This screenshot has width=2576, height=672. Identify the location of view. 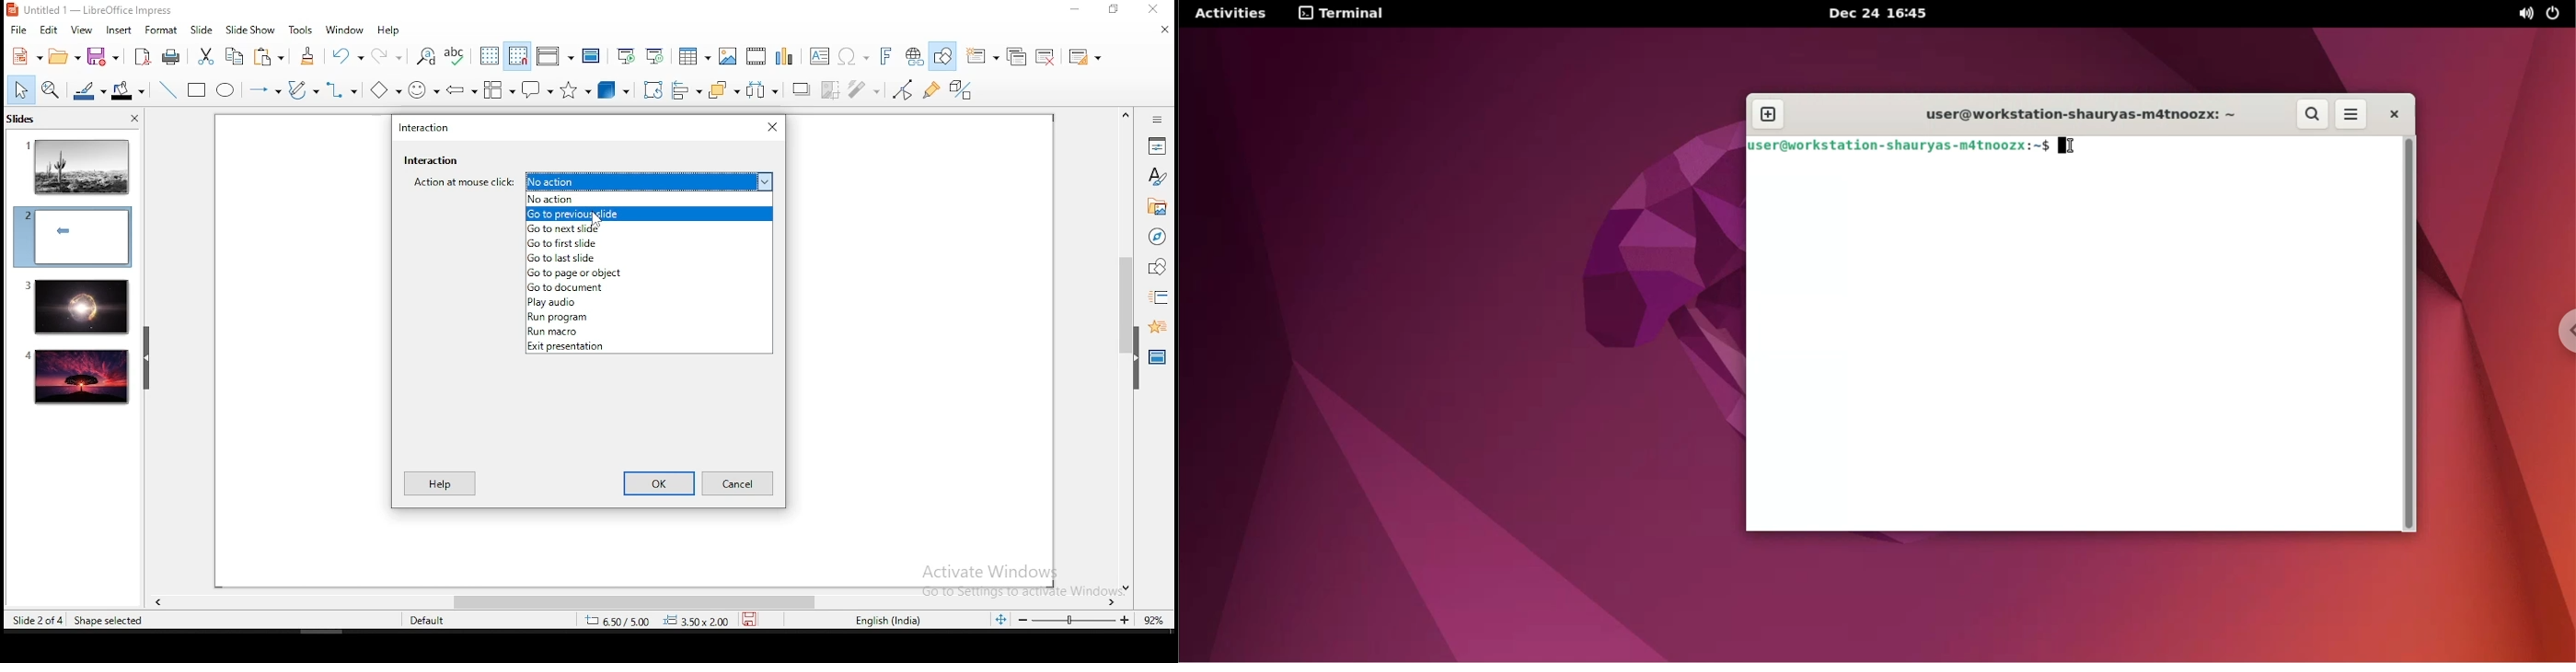
(82, 29).